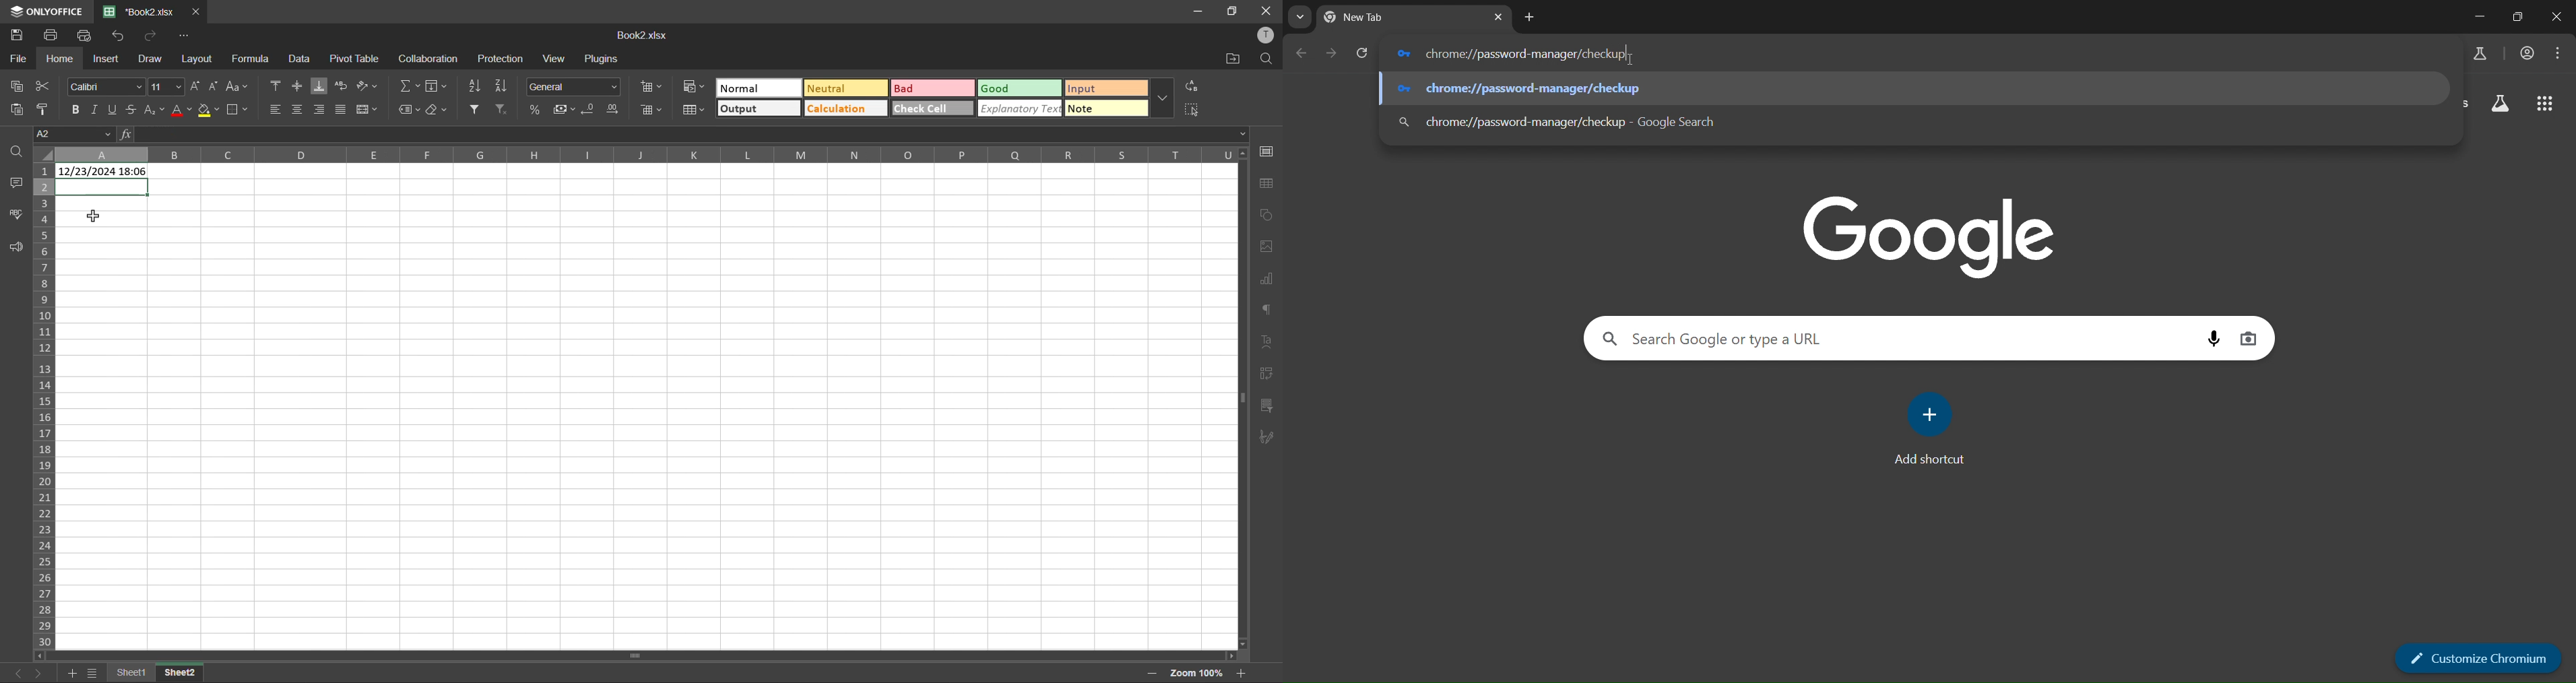 The image size is (2576, 700). What do you see at coordinates (1200, 10) in the screenshot?
I see `minimize` at bounding box center [1200, 10].